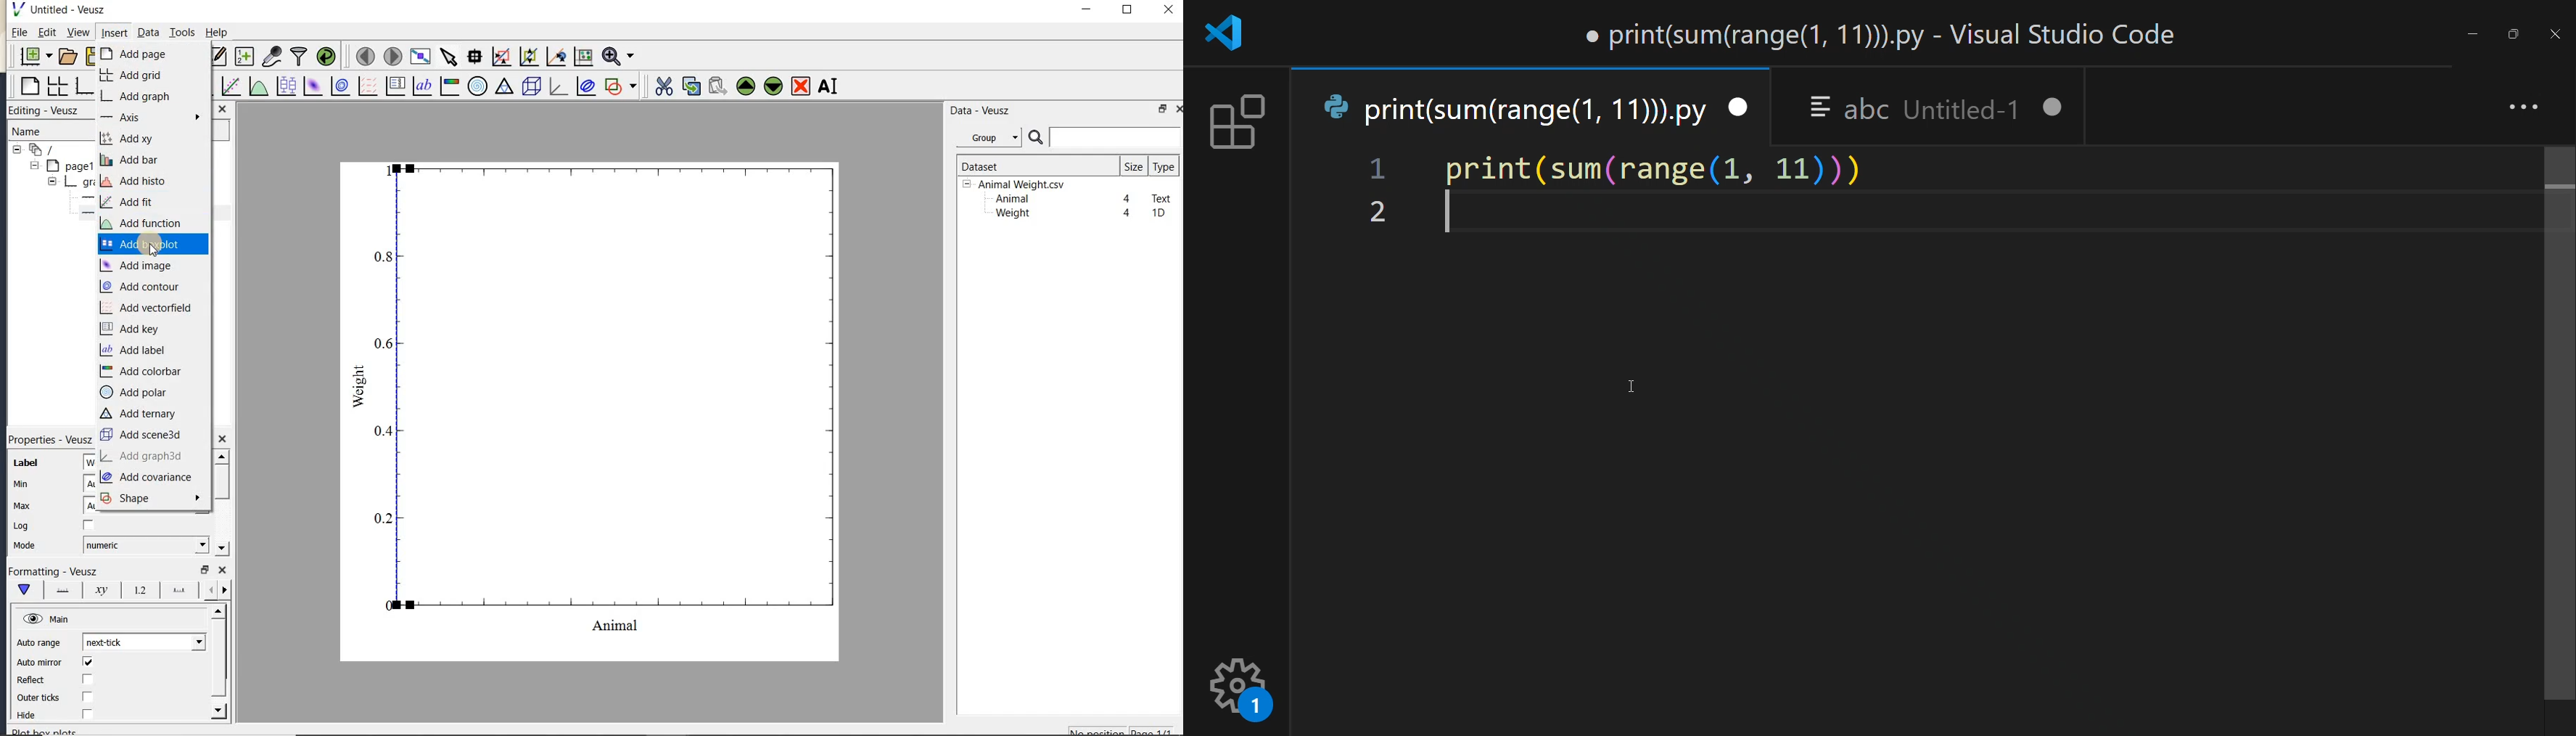  I want to click on save the document, so click(89, 57).